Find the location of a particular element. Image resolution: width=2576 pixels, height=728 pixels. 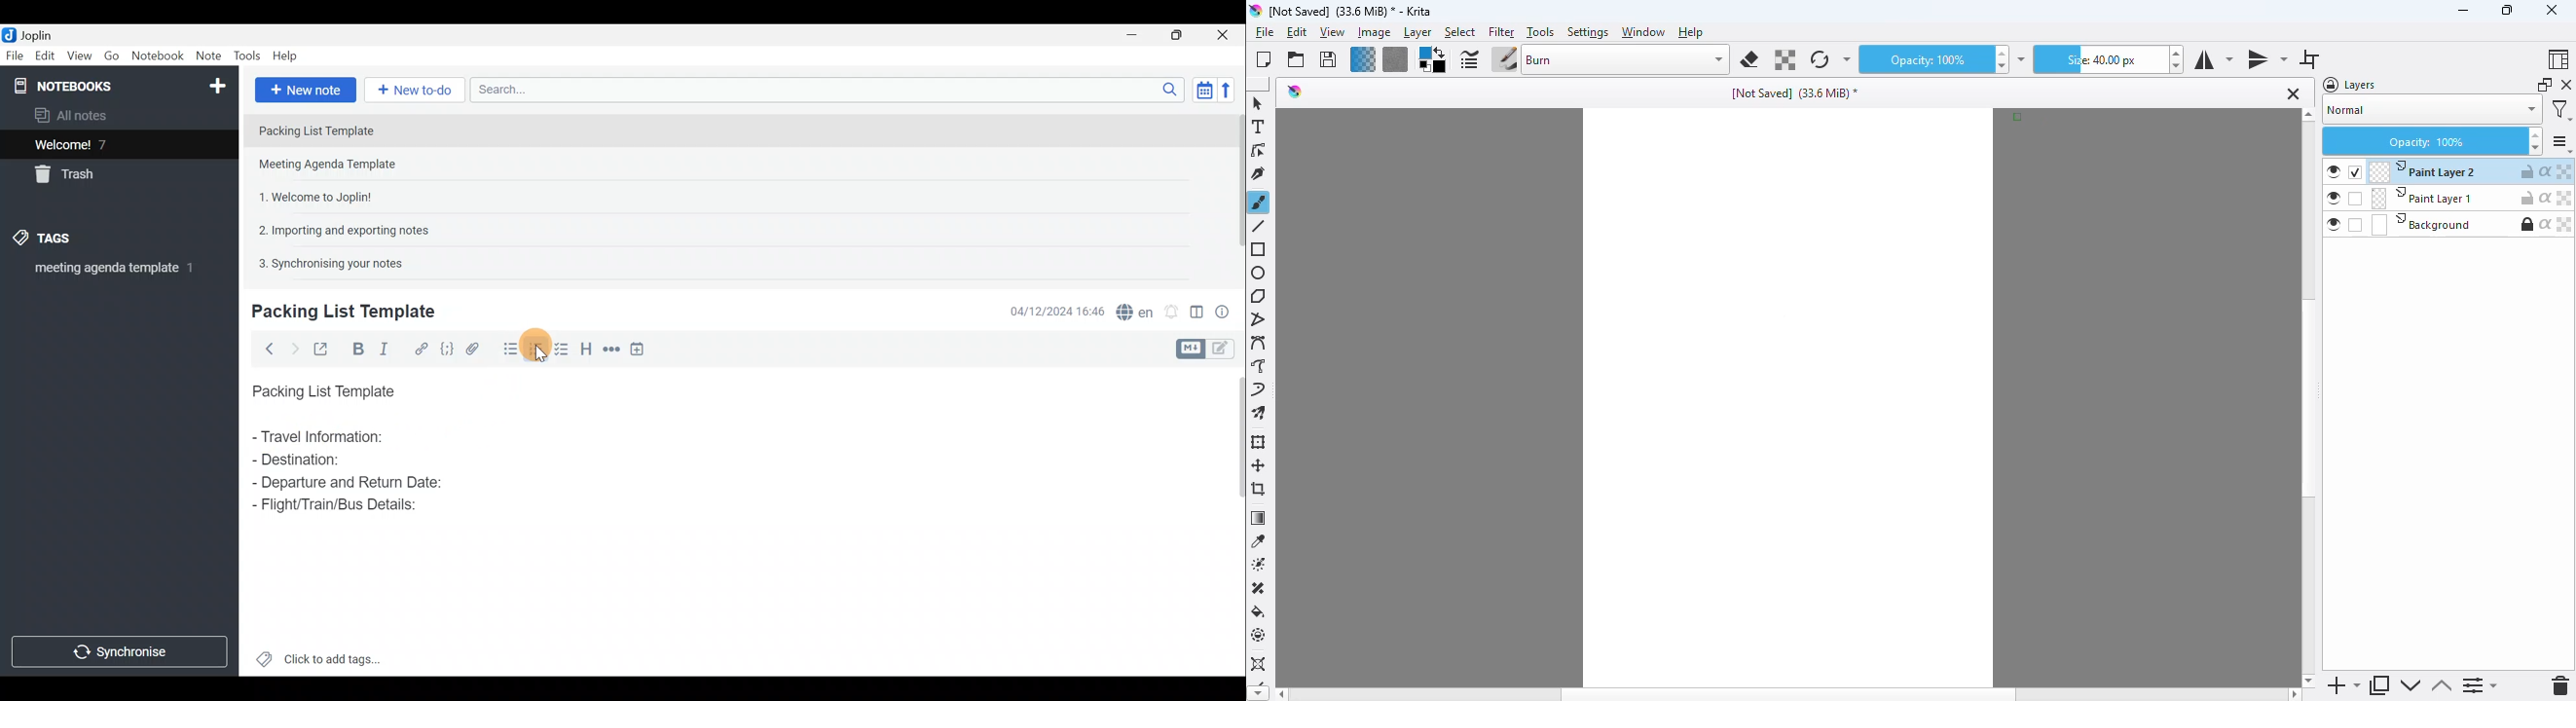

Toggle editor layout is located at coordinates (1196, 308).